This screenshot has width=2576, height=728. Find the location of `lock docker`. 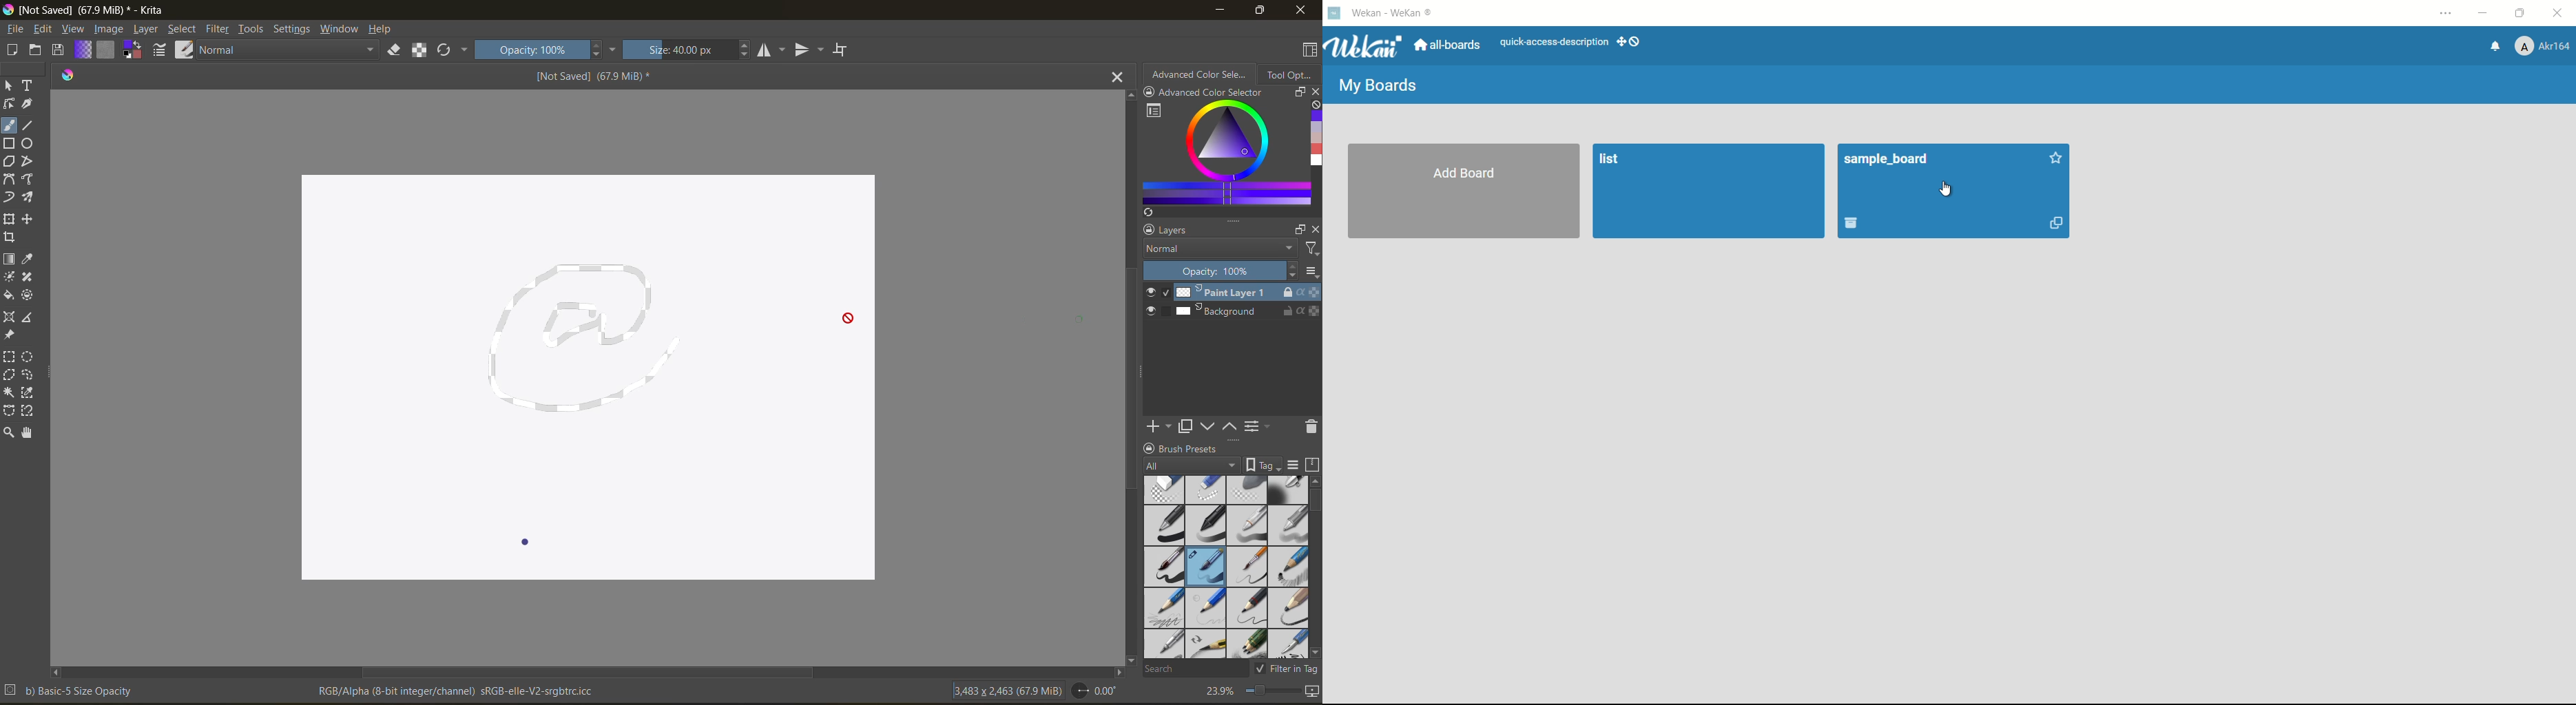

lock docker is located at coordinates (1147, 448).